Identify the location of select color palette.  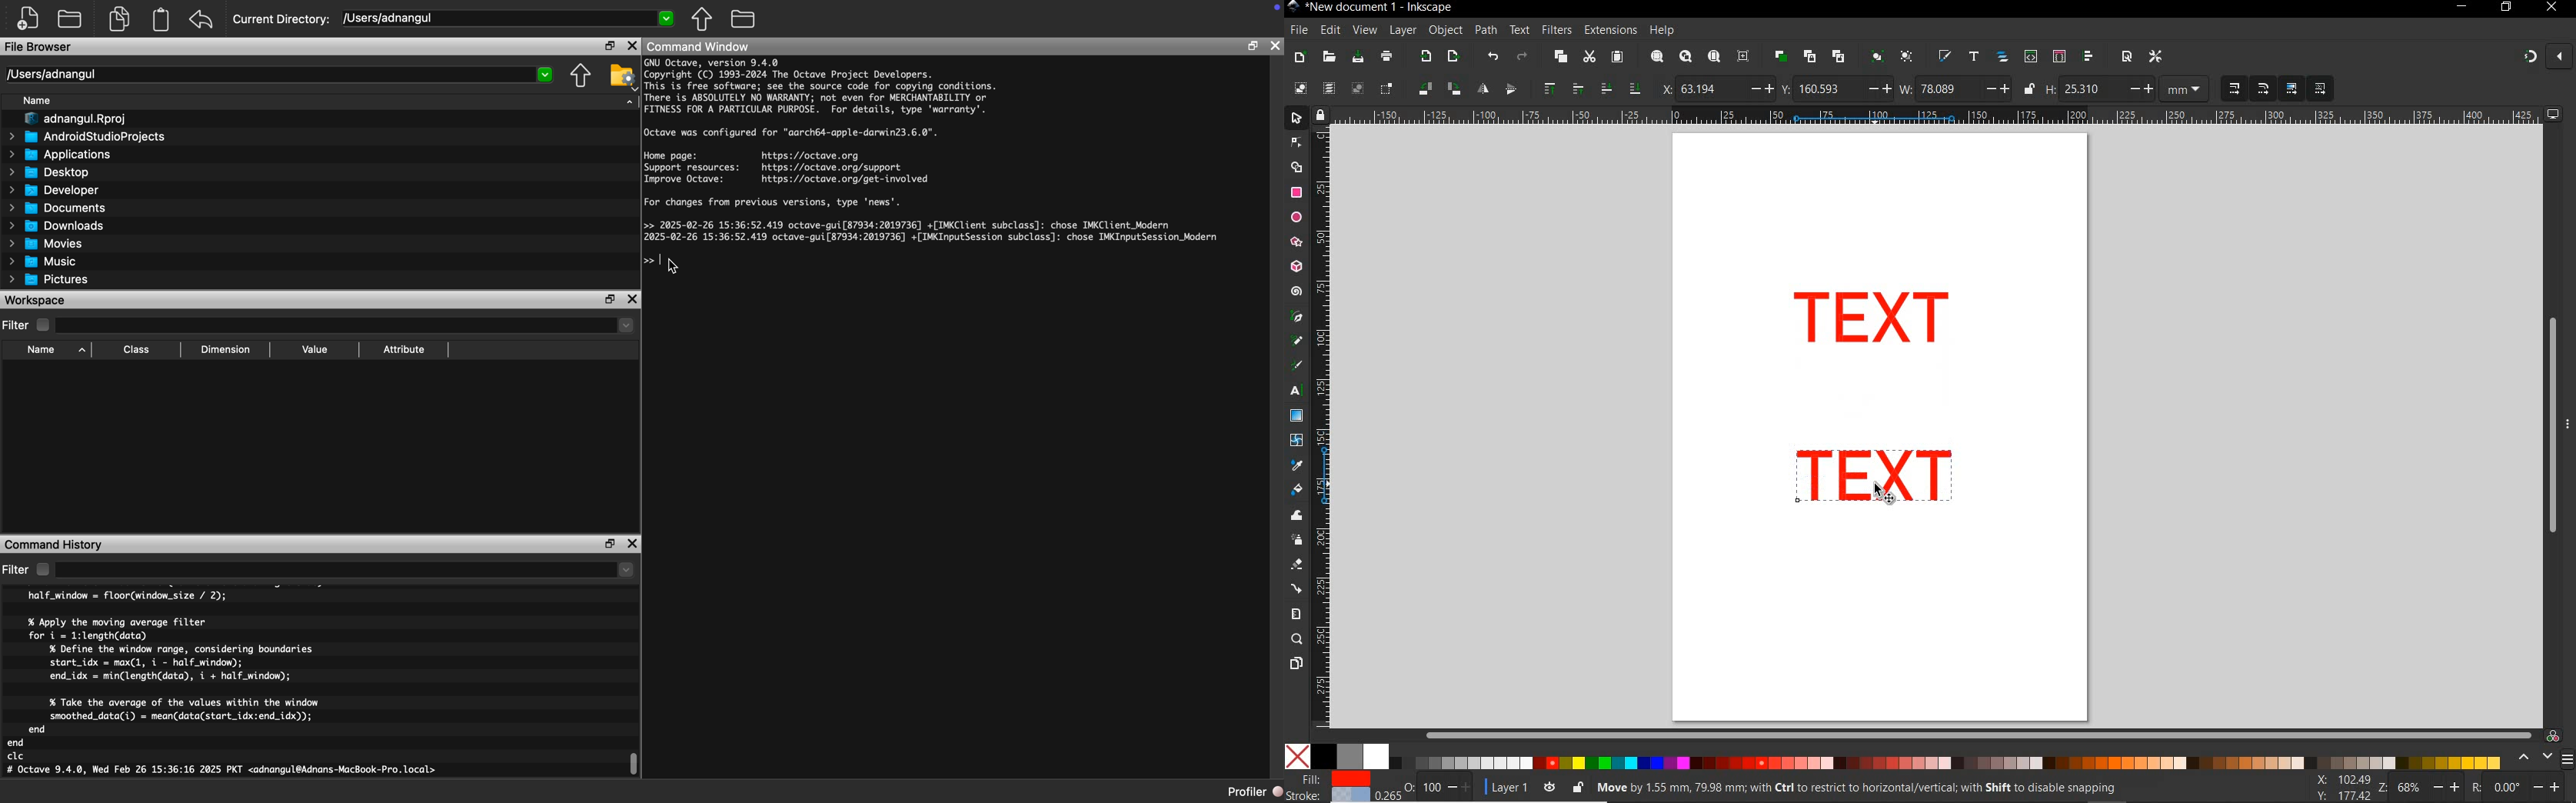
(2543, 758).